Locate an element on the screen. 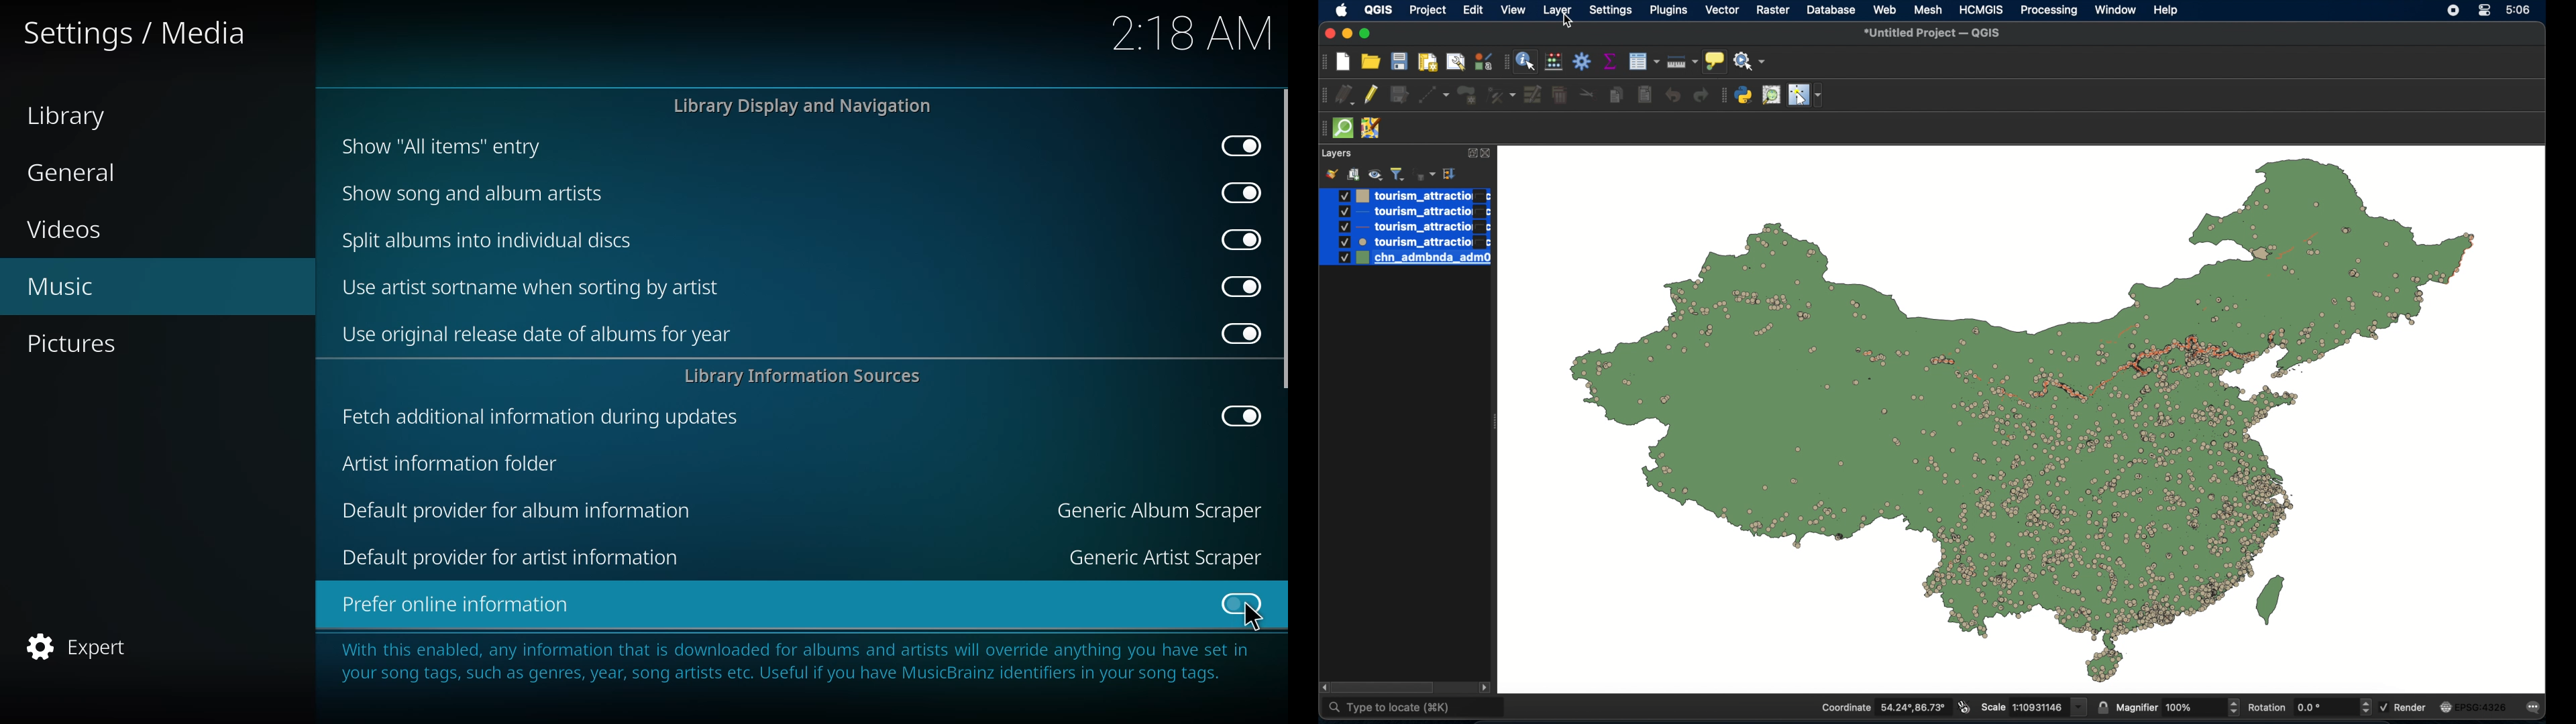  no action selected is located at coordinates (1750, 60).